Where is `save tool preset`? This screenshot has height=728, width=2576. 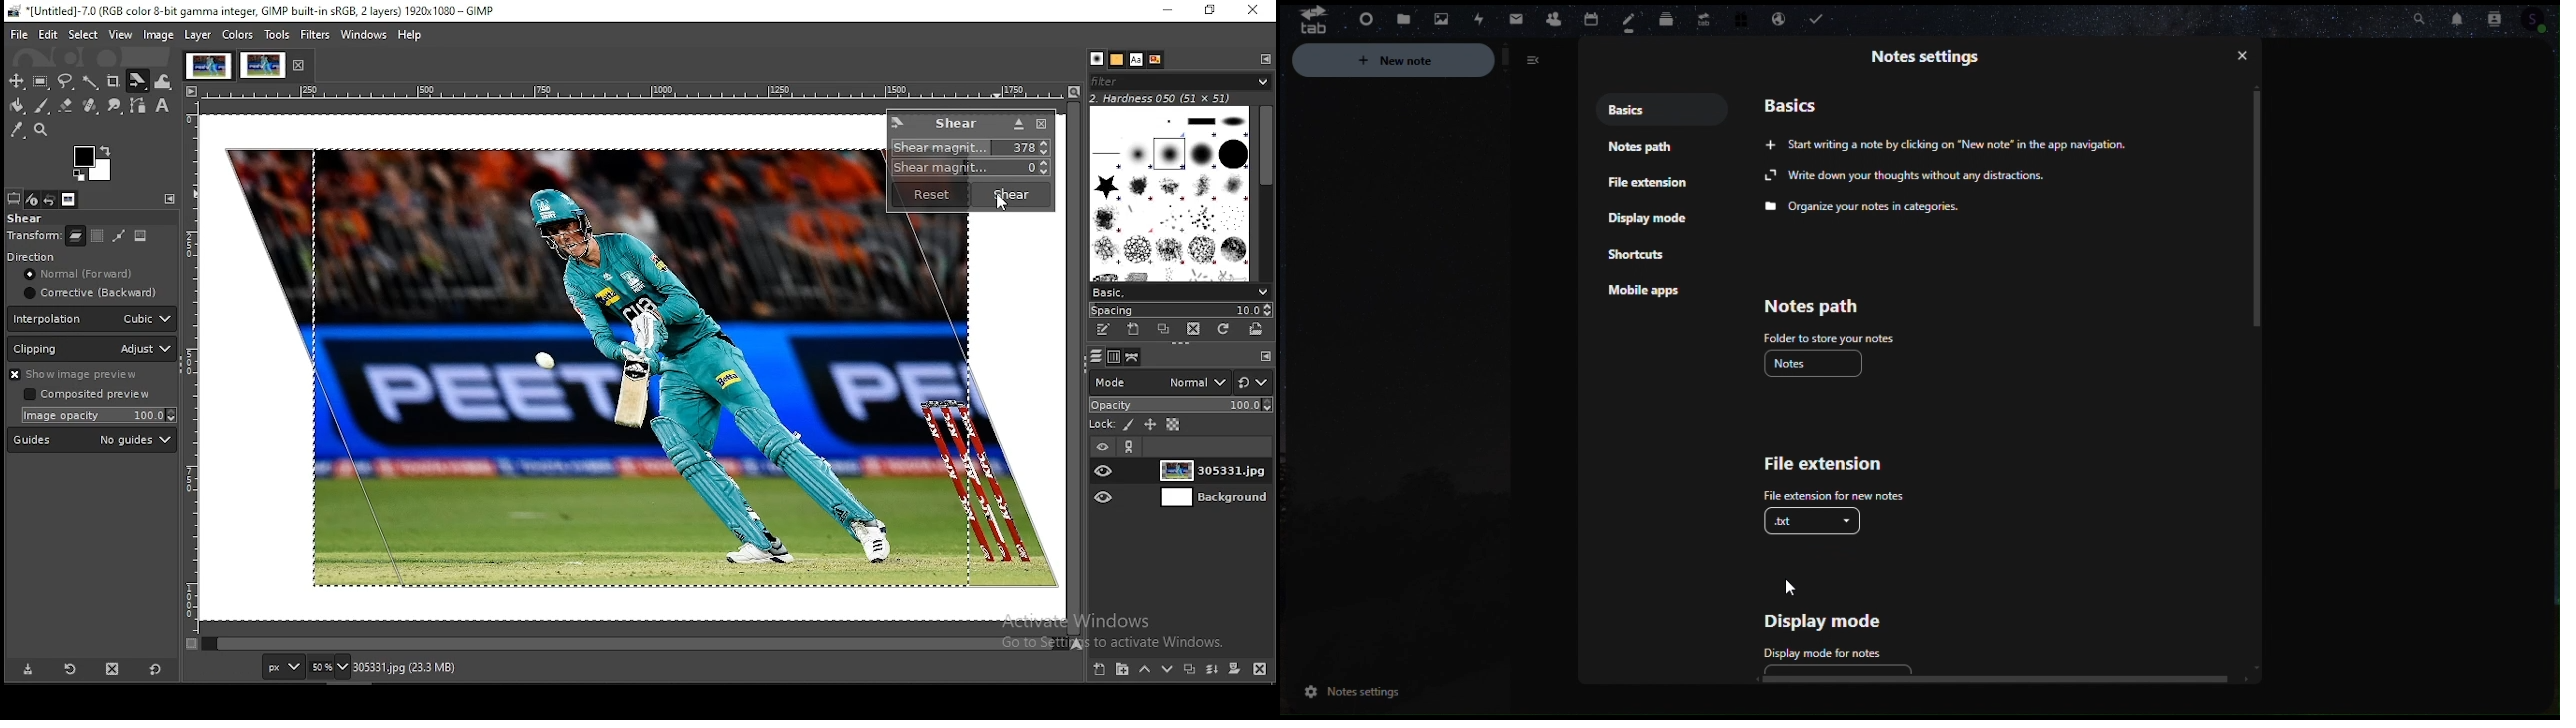
save tool preset is located at coordinates (26, 670).